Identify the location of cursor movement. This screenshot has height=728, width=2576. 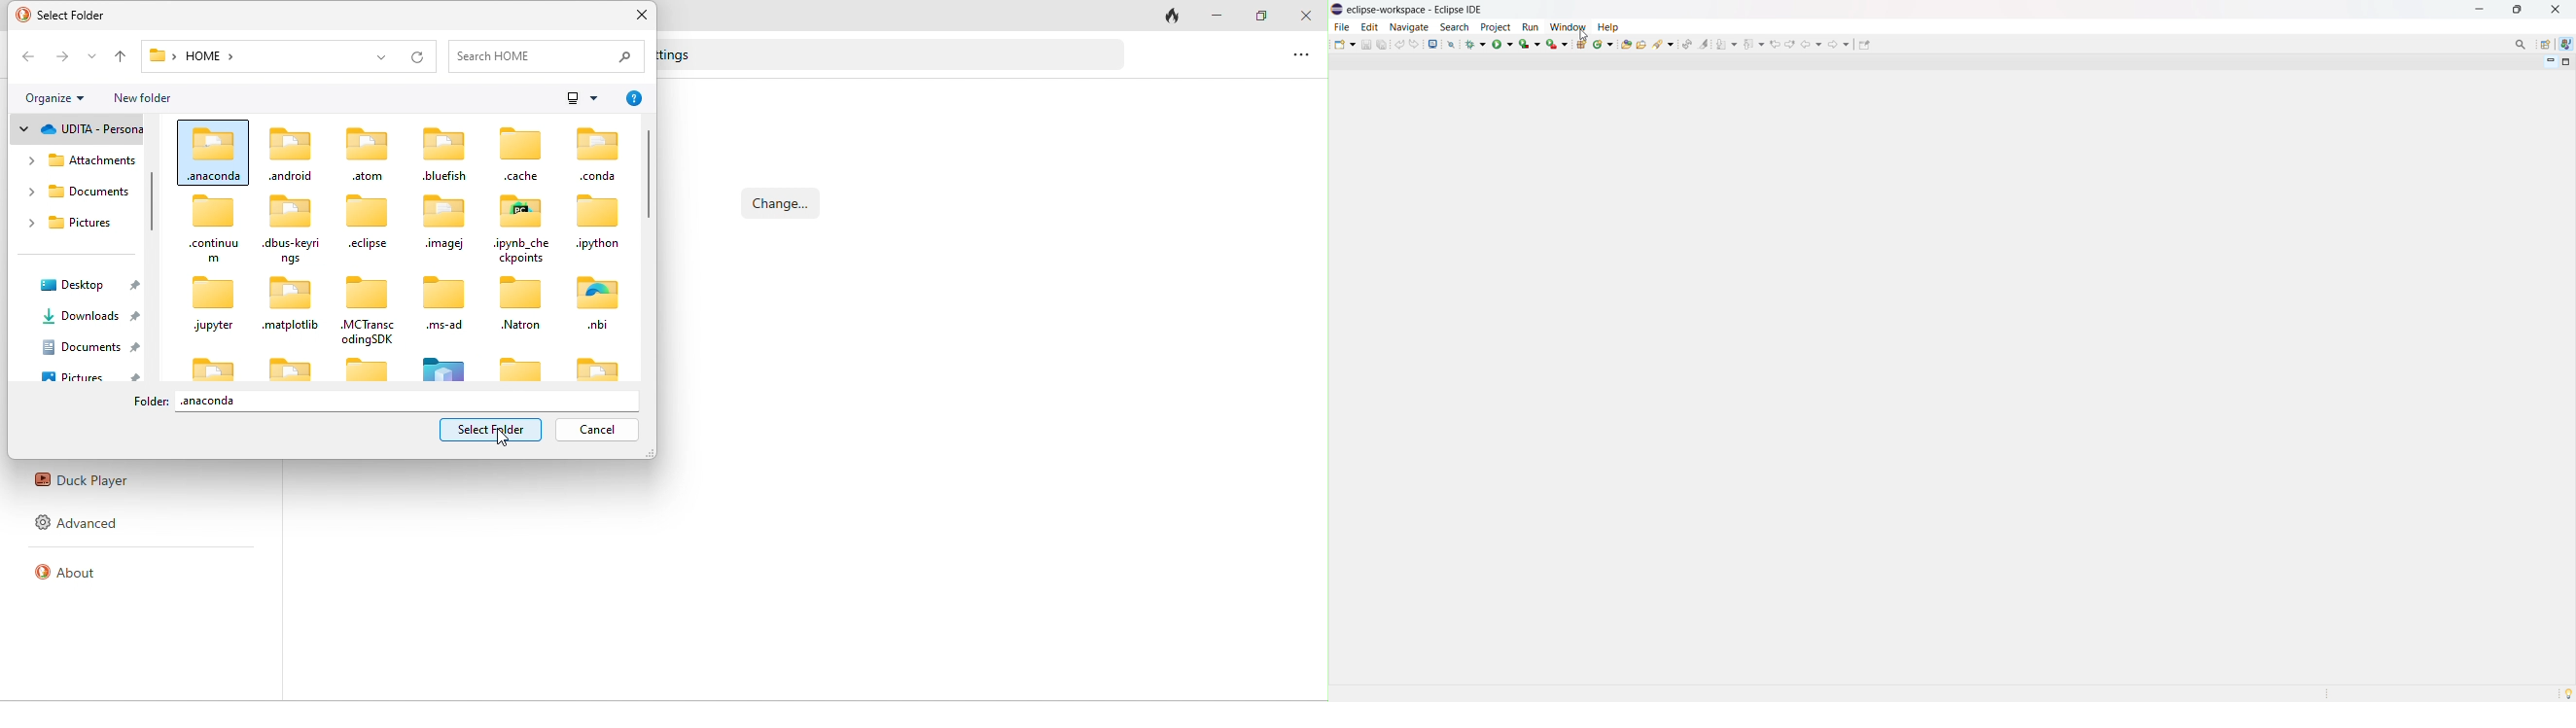
(505, 437).